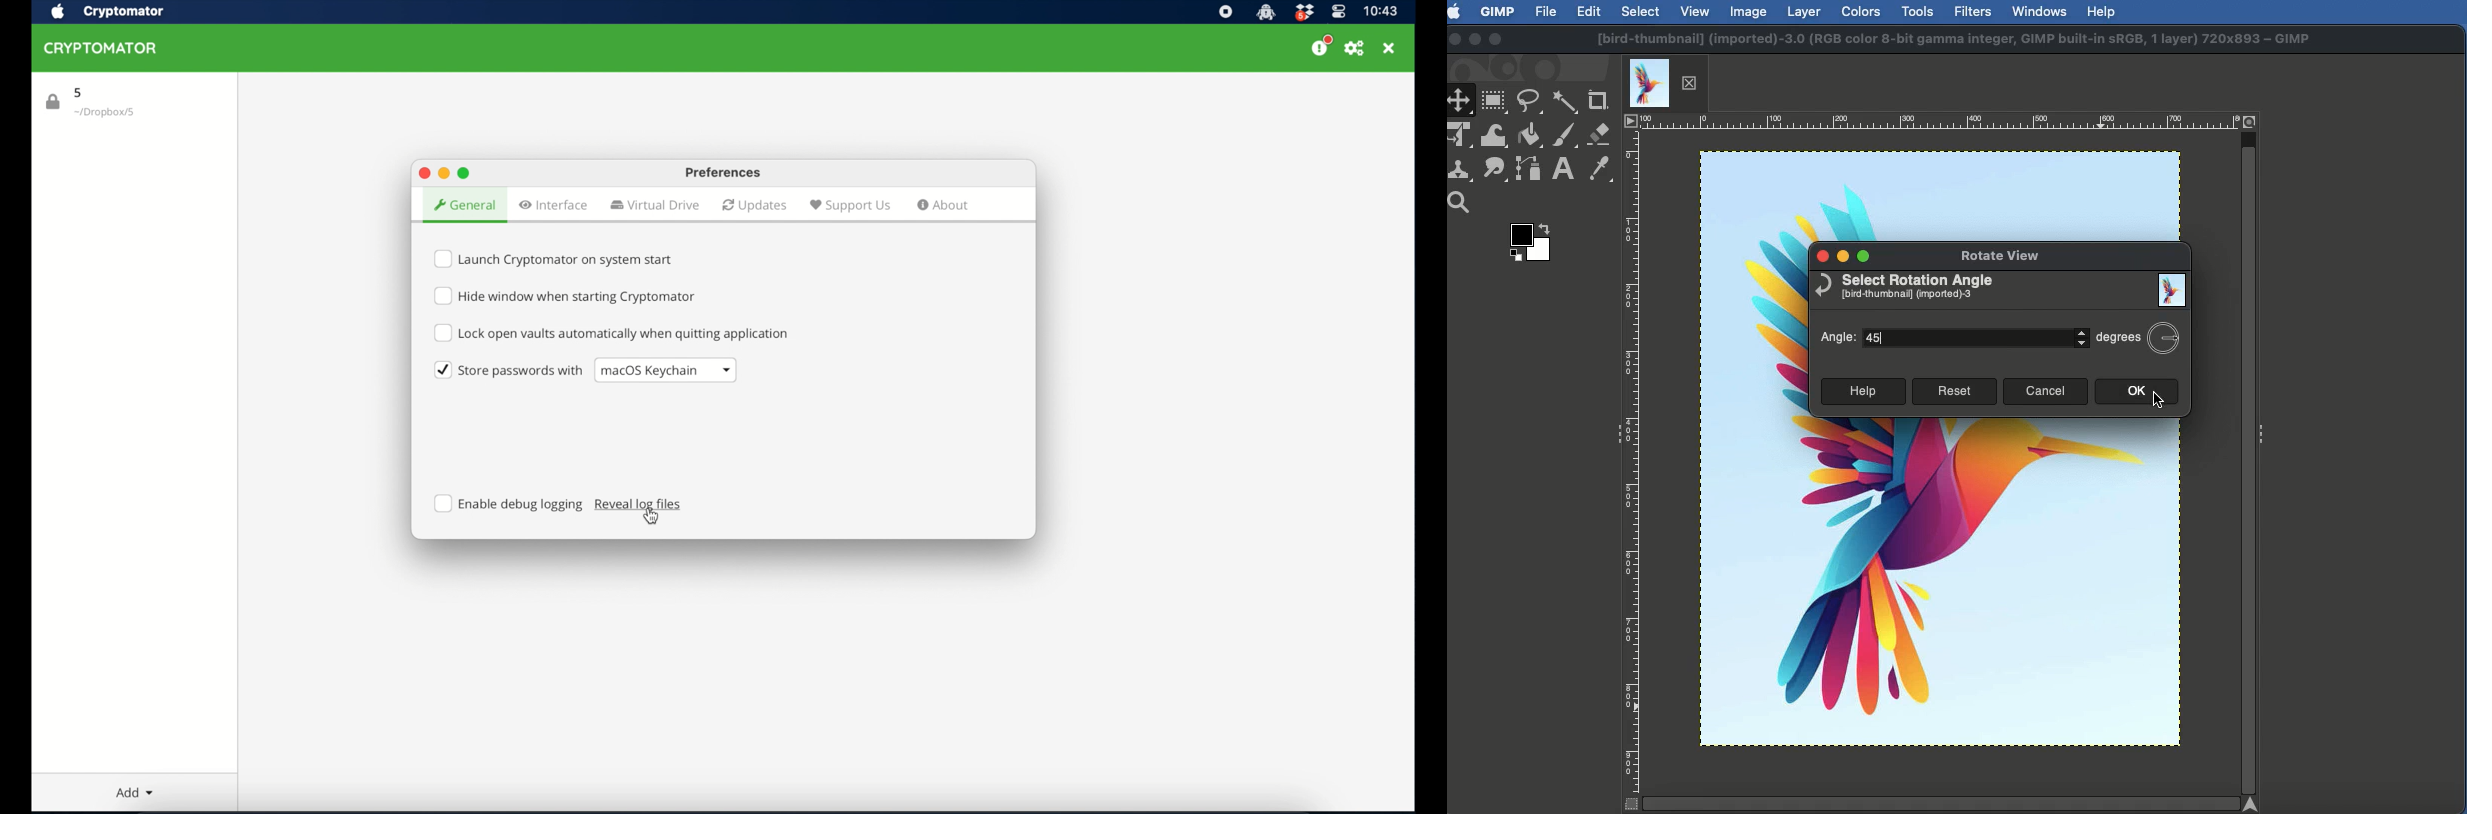  Describe the element at coordinates (555, 259) in the screenshot. I see `launch cryptomator on system start checkbox` at that location.